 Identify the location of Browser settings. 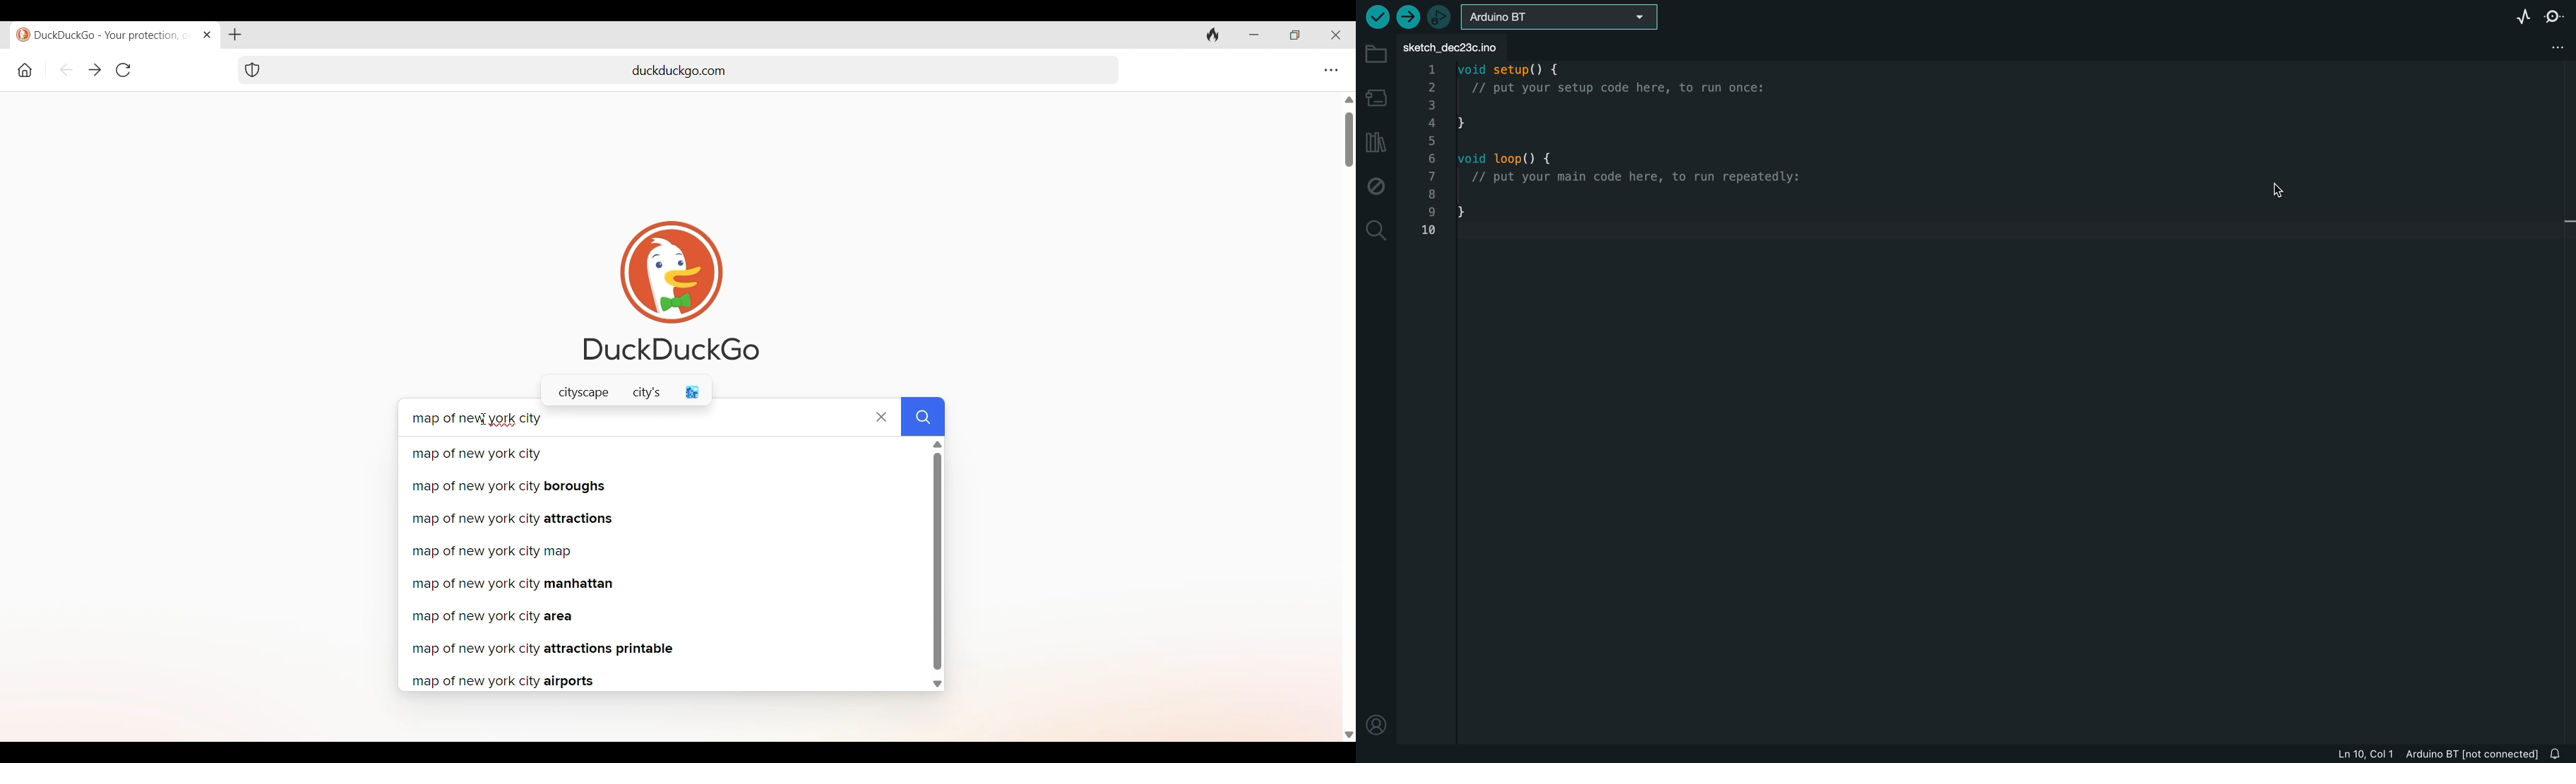
(1331, 71).